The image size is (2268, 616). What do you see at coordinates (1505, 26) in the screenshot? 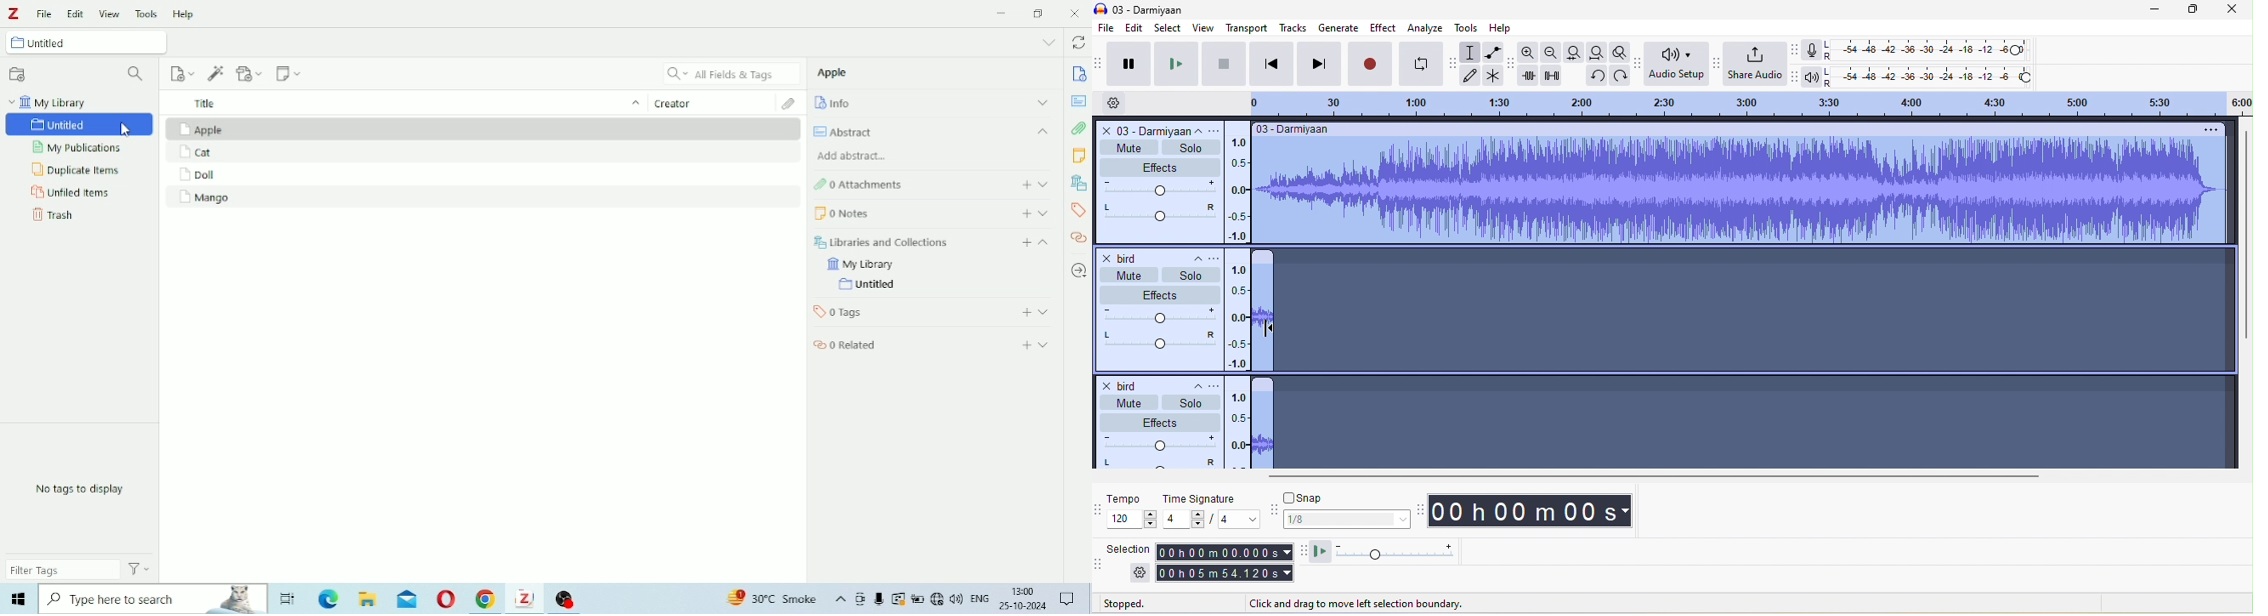
I see `help` at bounding box center [1505, 26].